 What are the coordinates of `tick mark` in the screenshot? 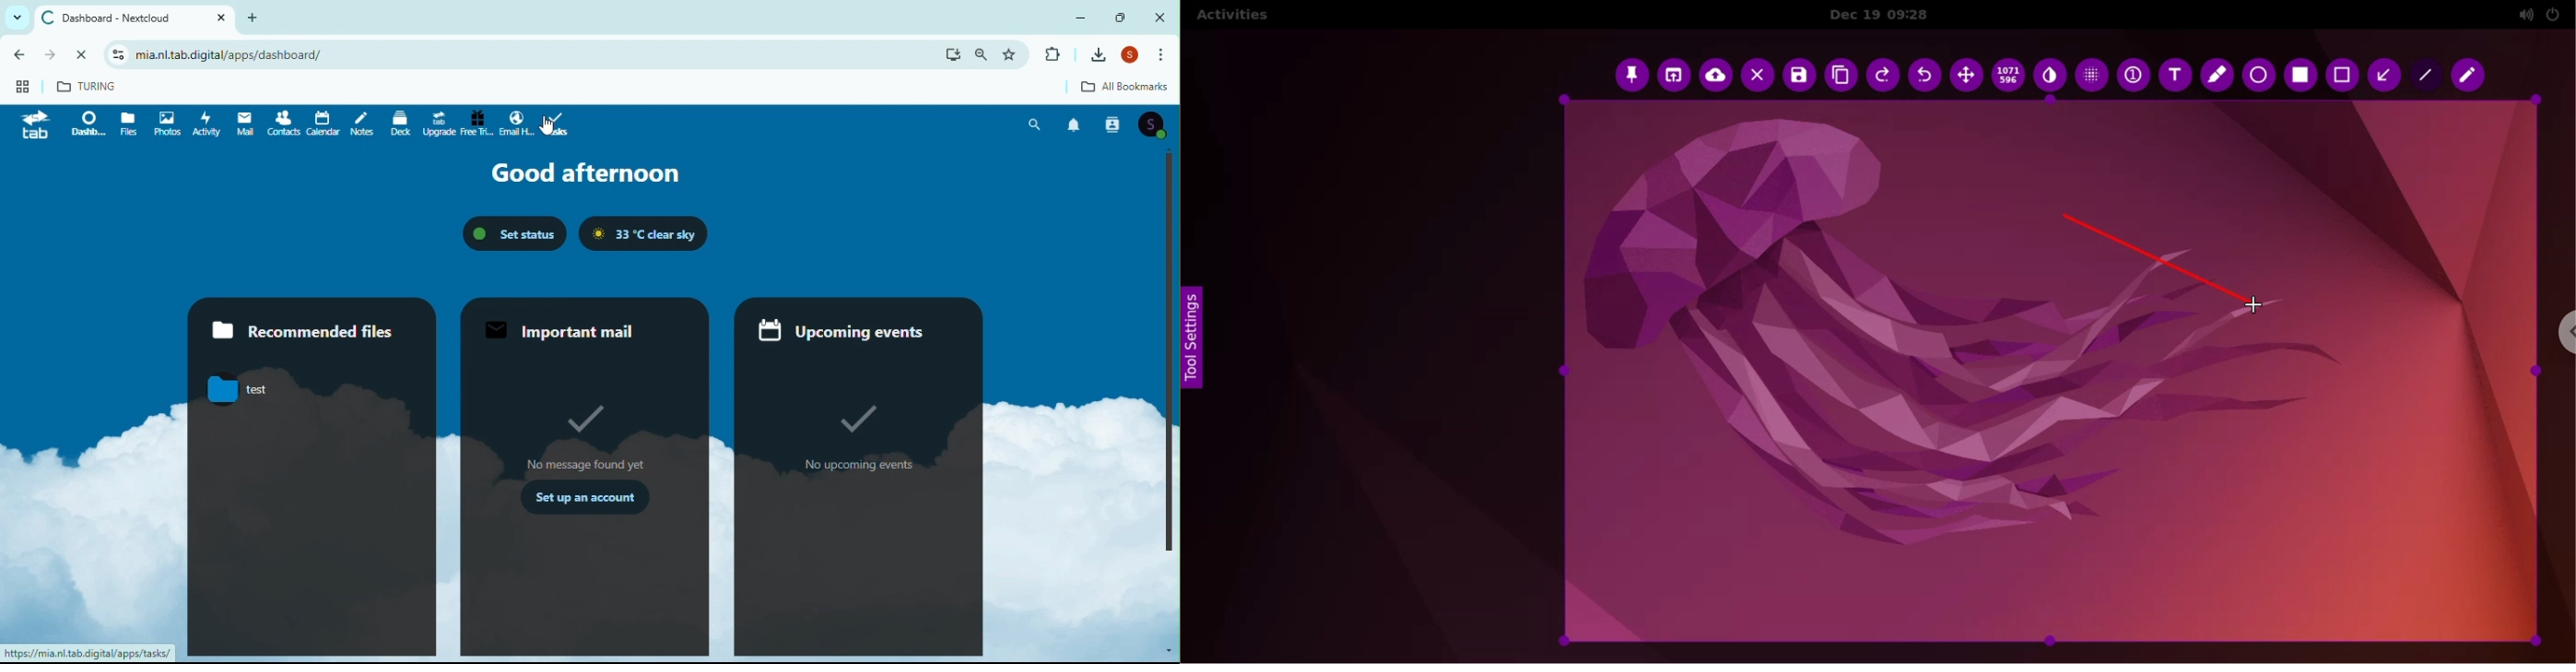 It's located at (858, 419).